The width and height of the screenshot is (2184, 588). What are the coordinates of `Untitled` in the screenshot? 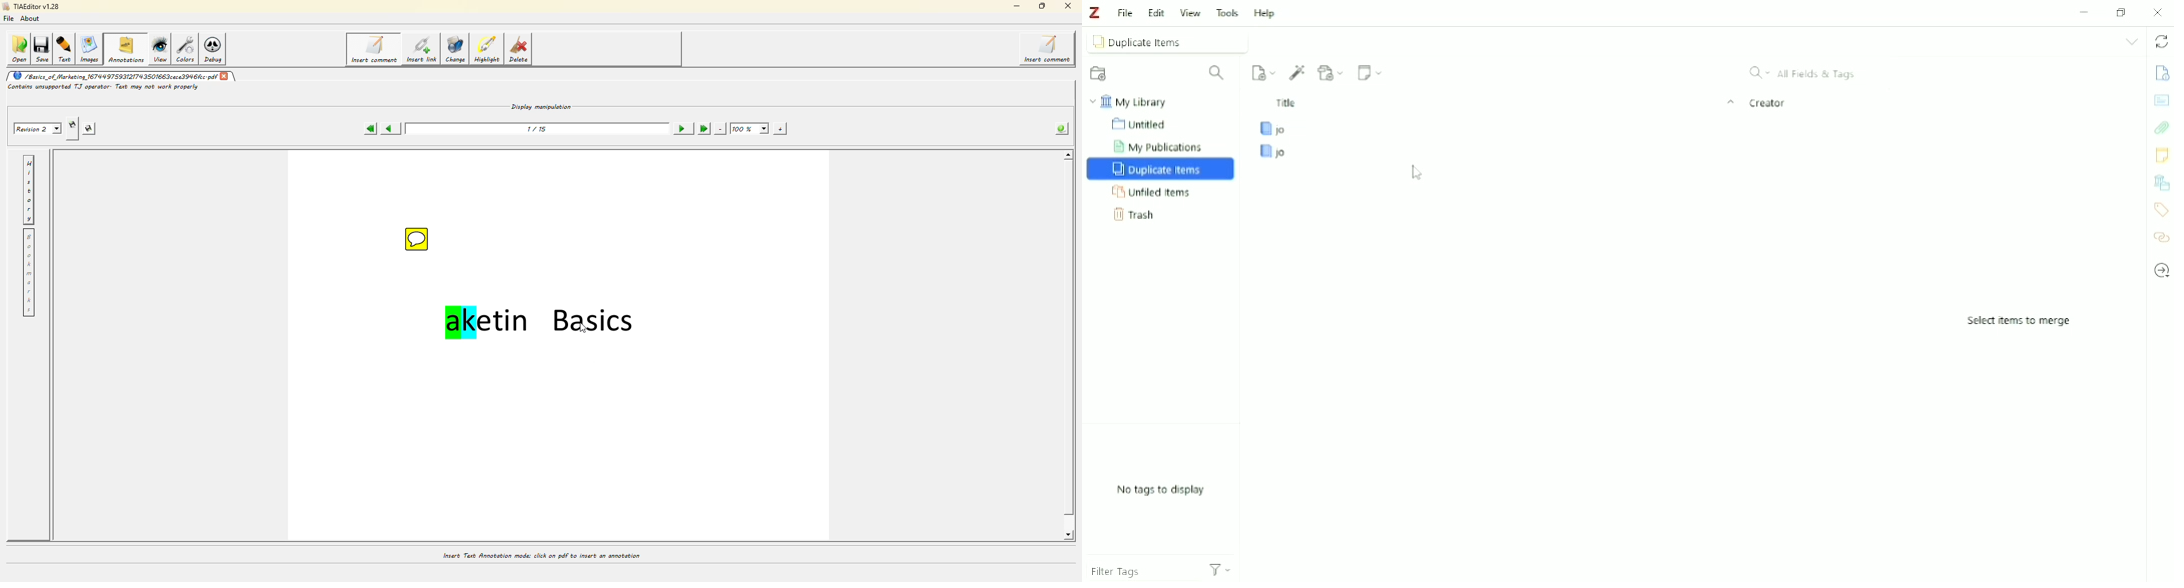 It's located at (1146, 125).